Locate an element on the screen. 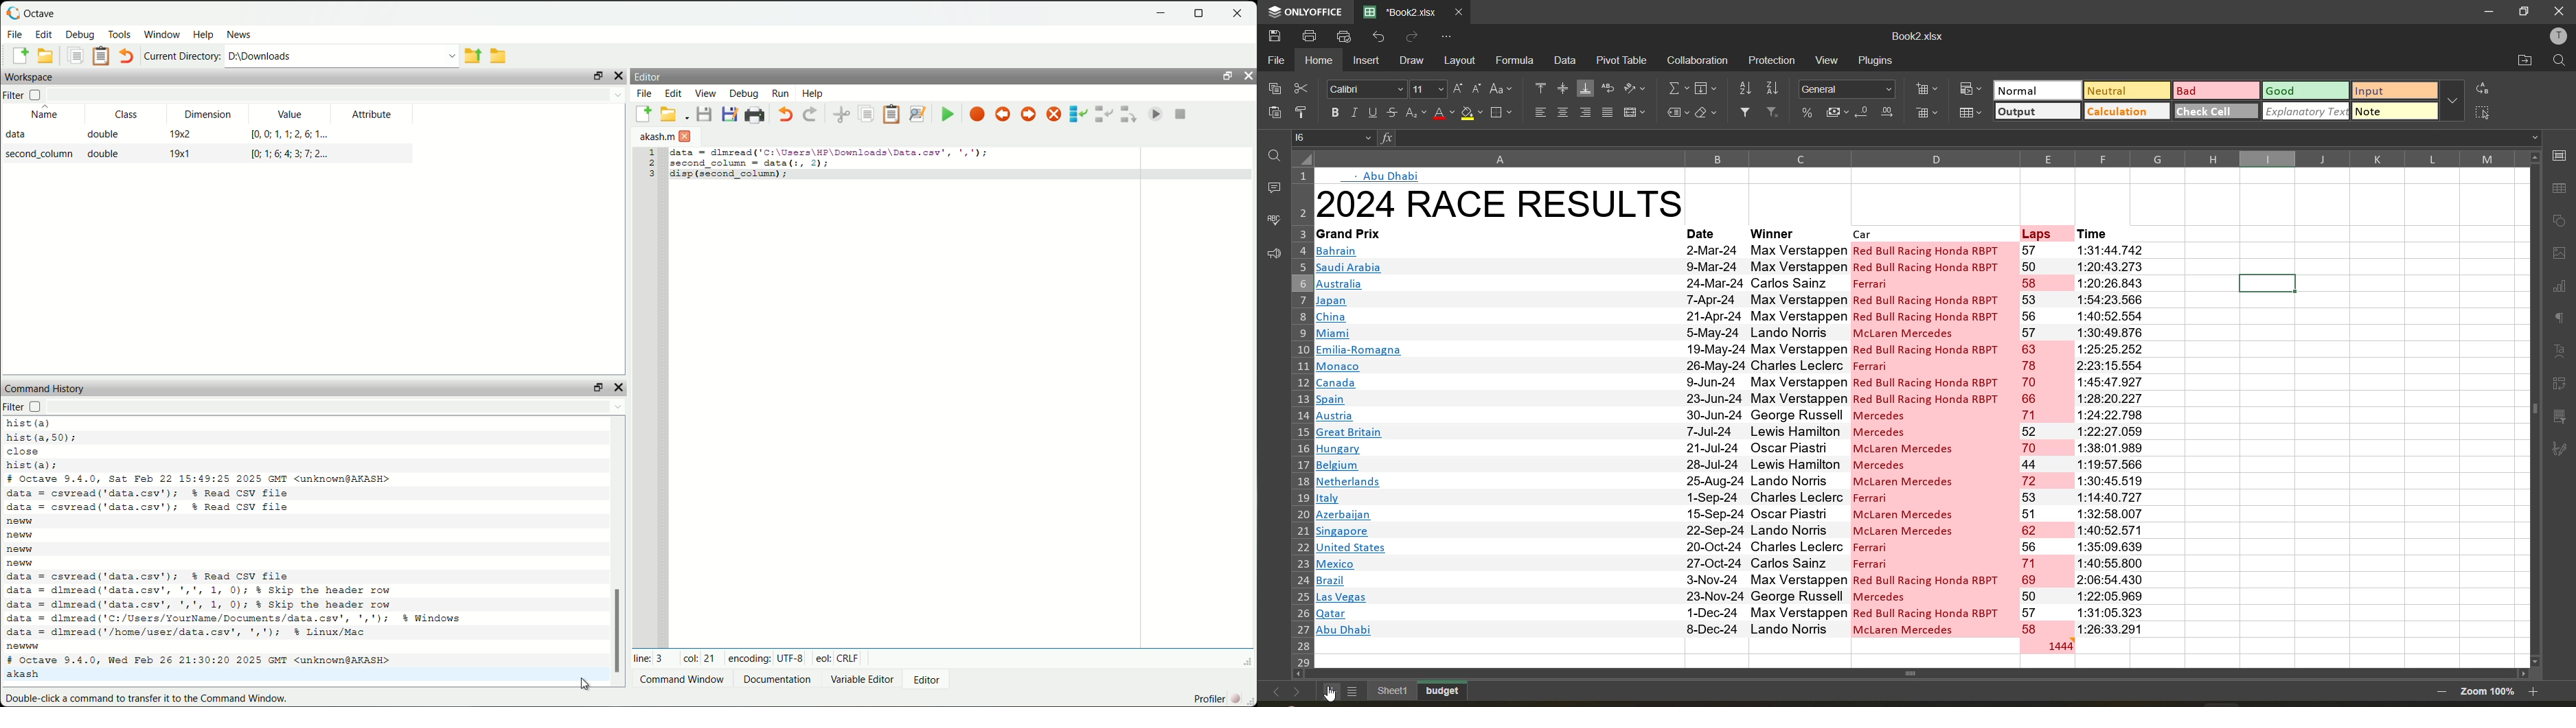  collaboration is located at coordinates (1698, 59).